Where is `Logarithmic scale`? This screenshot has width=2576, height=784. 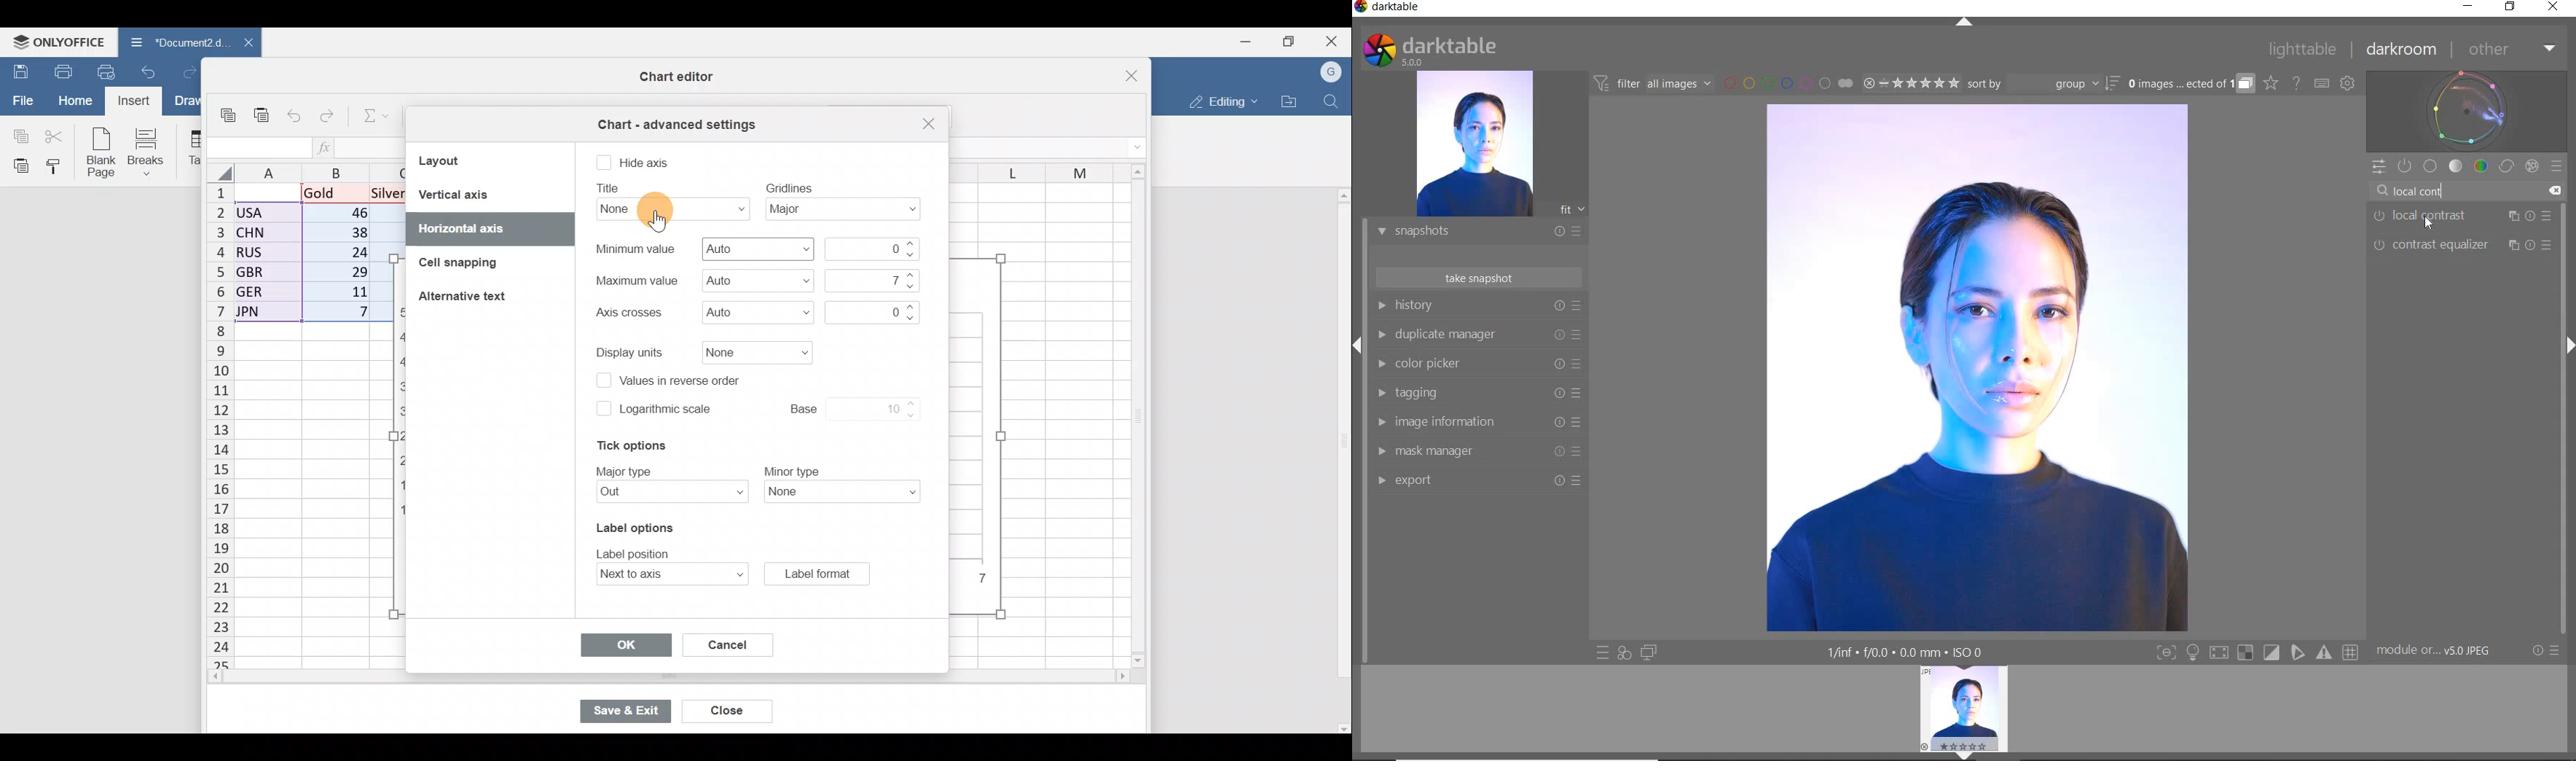 Logarithmic scale is located at coordinates (666, 413).